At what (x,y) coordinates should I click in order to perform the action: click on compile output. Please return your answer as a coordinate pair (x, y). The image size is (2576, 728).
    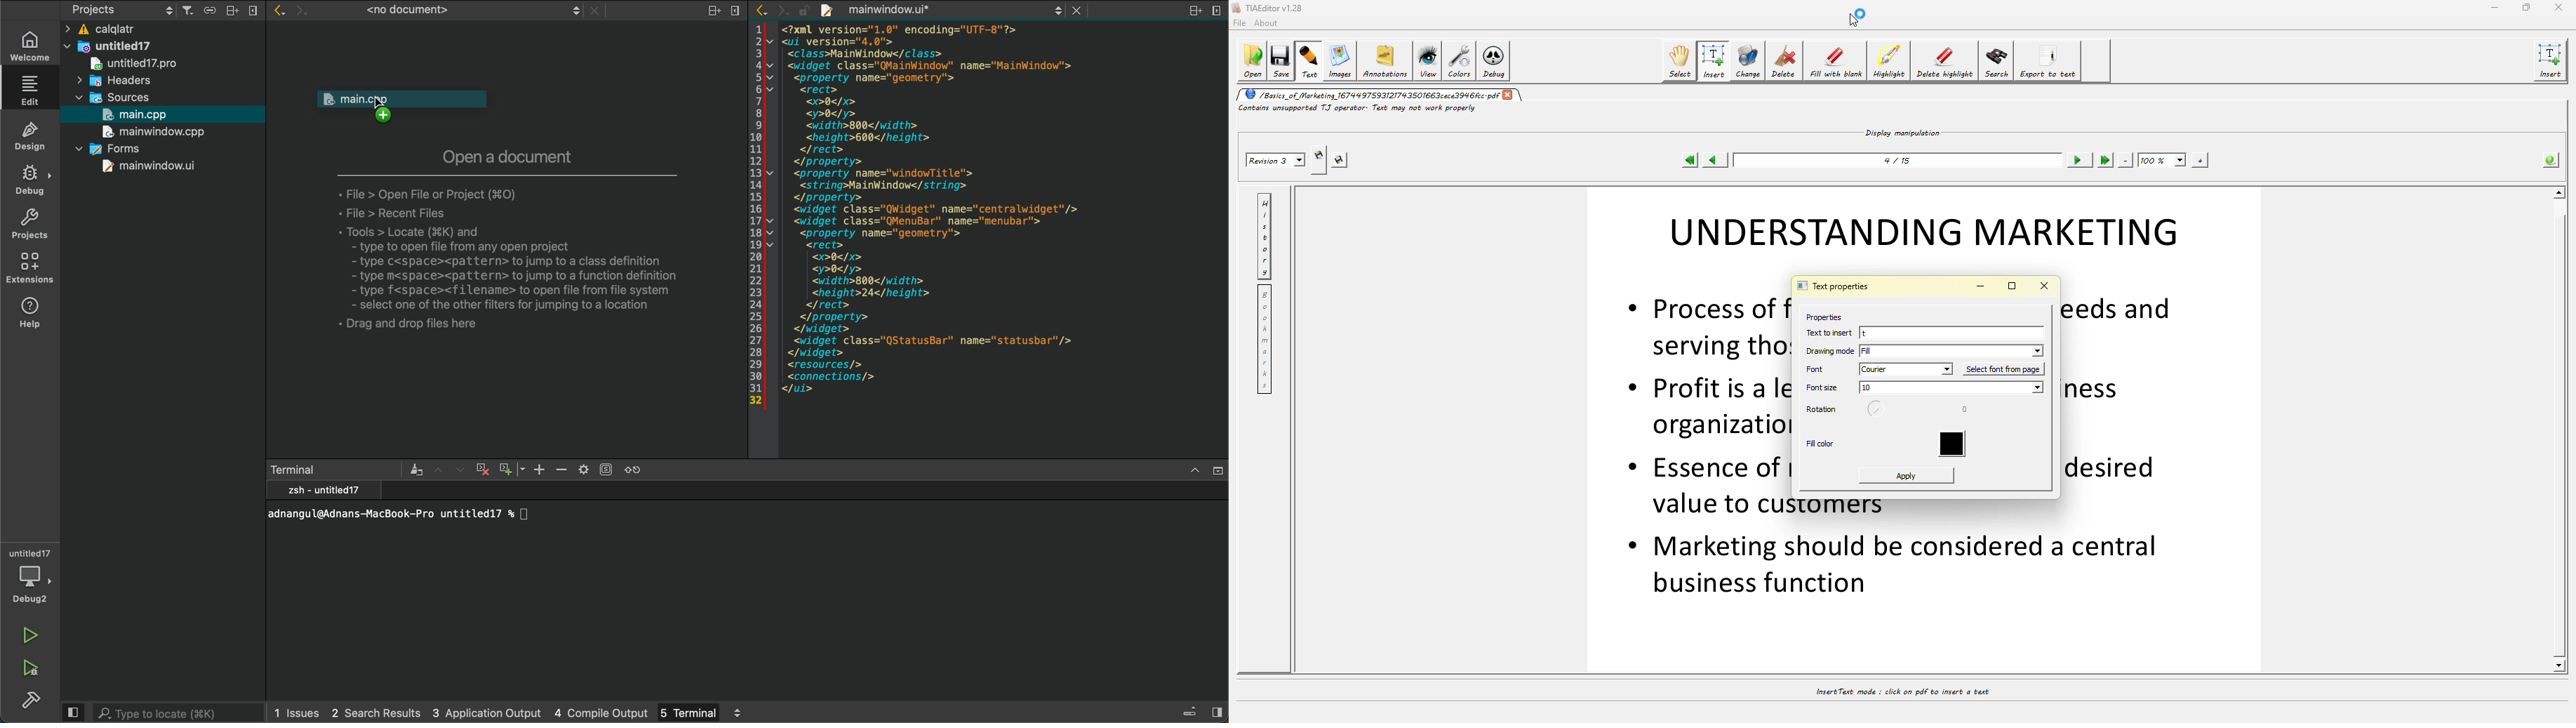
    Looking at the image, I should click on (602, 711).